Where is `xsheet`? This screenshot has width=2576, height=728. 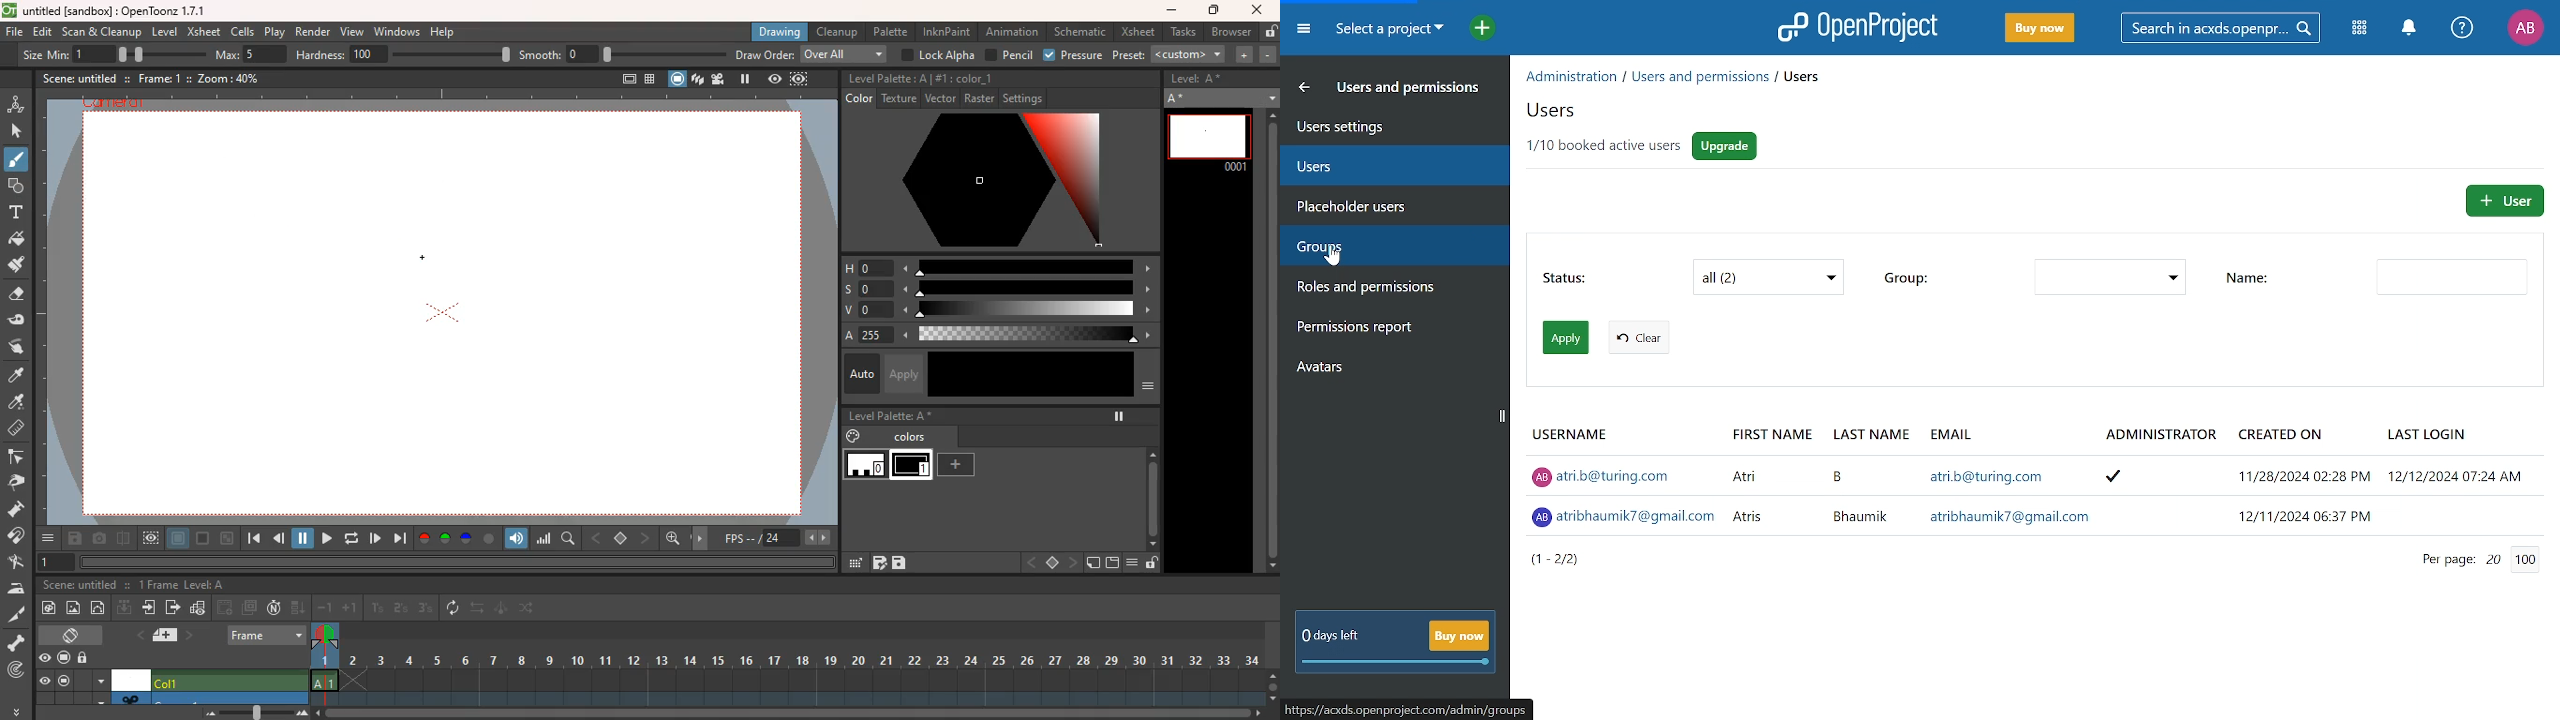
xsheet is located at coordinates (1138, 33).